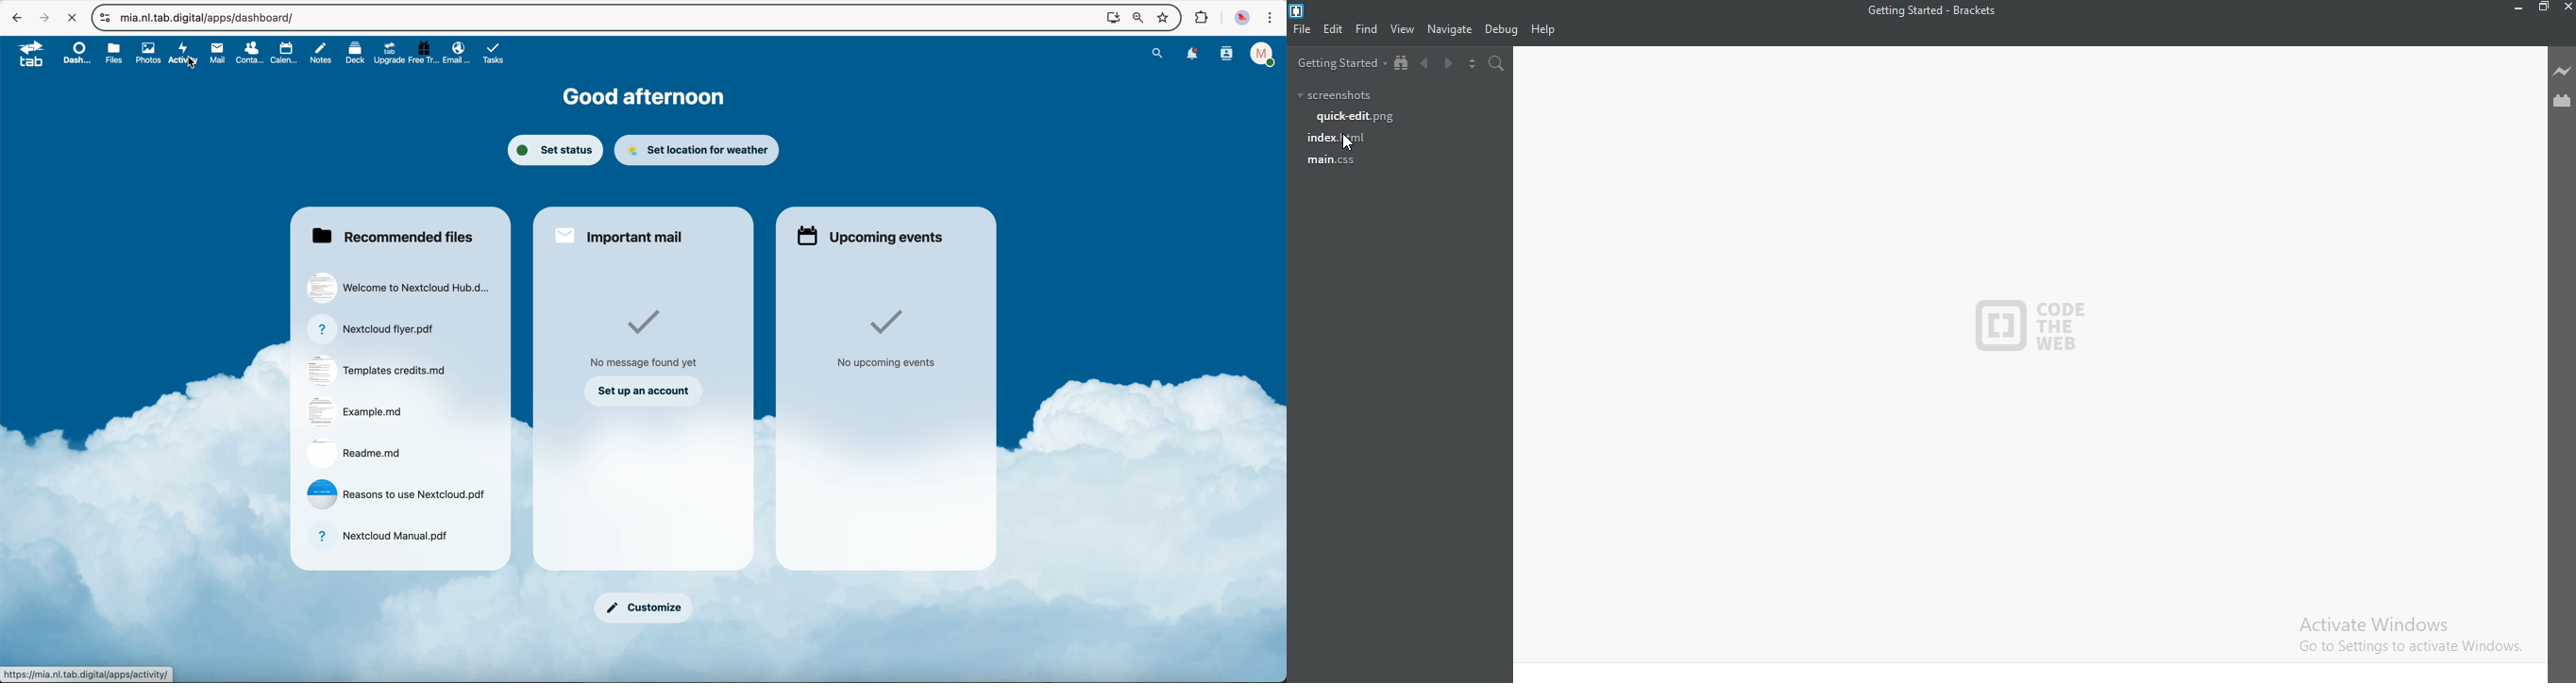 This screenshot has height=700, width=2576. Describe the element at coordinates (1335, 96) in the screenshot. I see `screenshots` at that location.